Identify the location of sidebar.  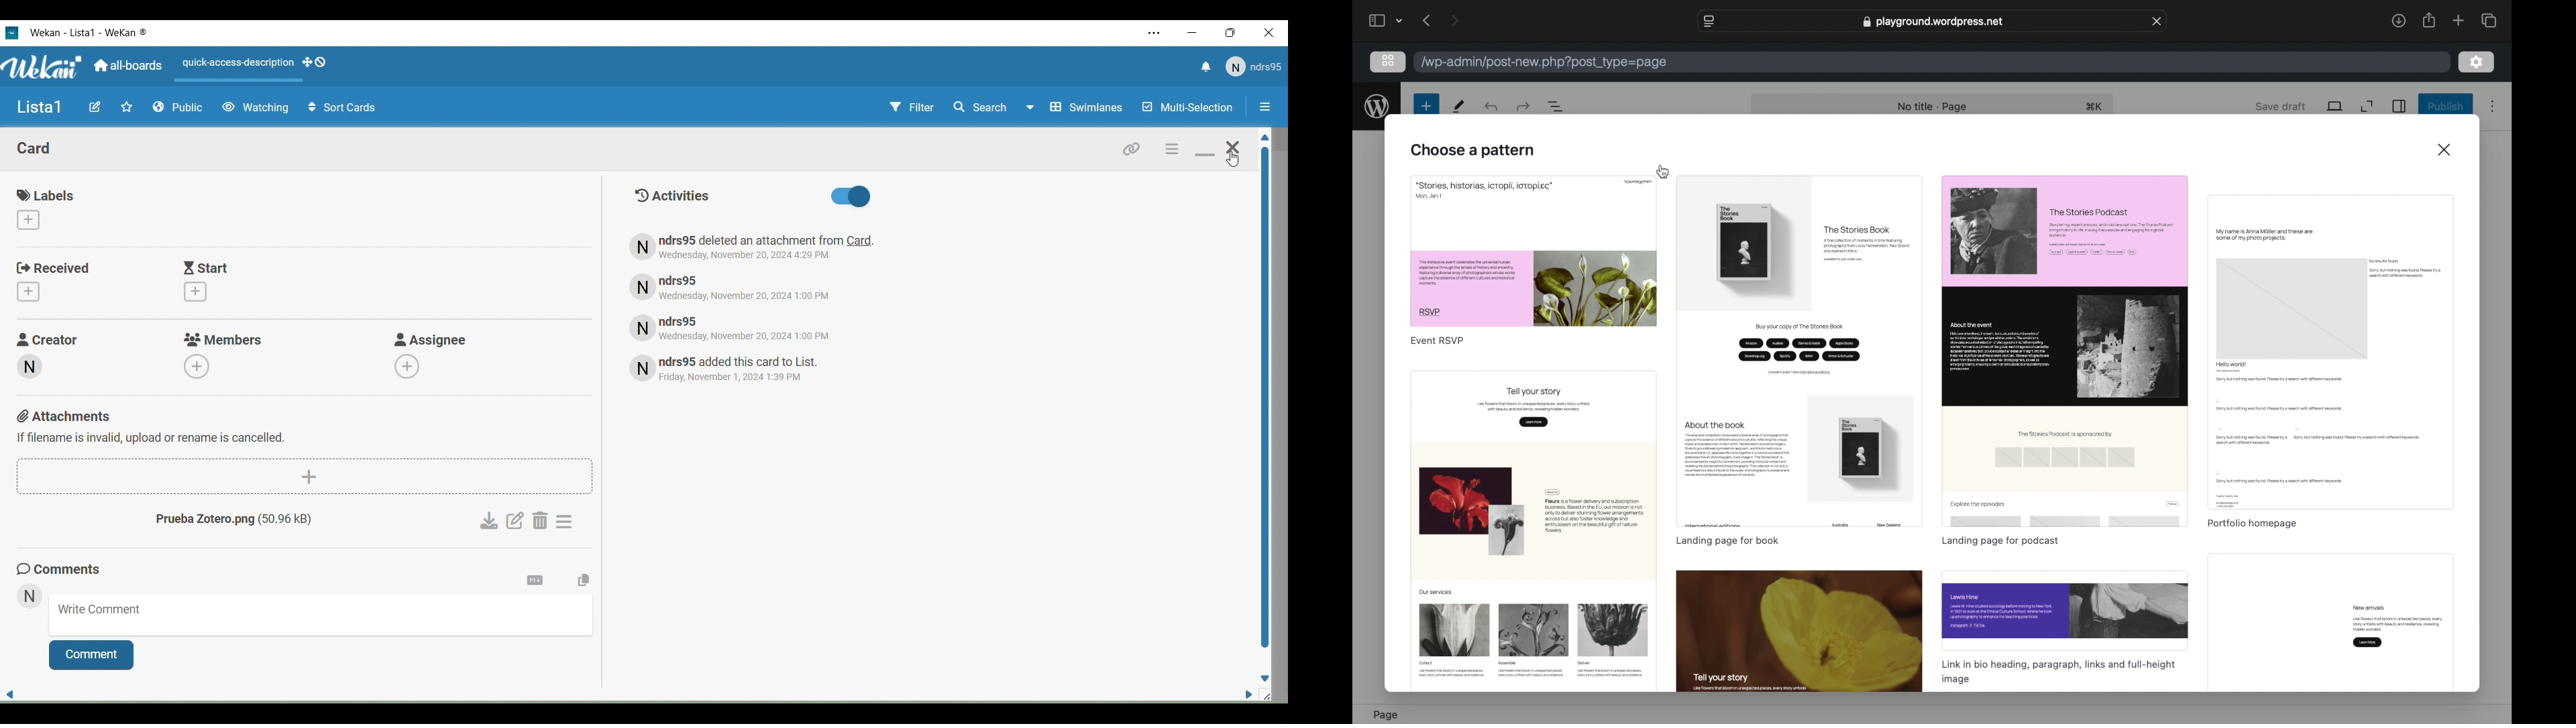
(1376, 20).